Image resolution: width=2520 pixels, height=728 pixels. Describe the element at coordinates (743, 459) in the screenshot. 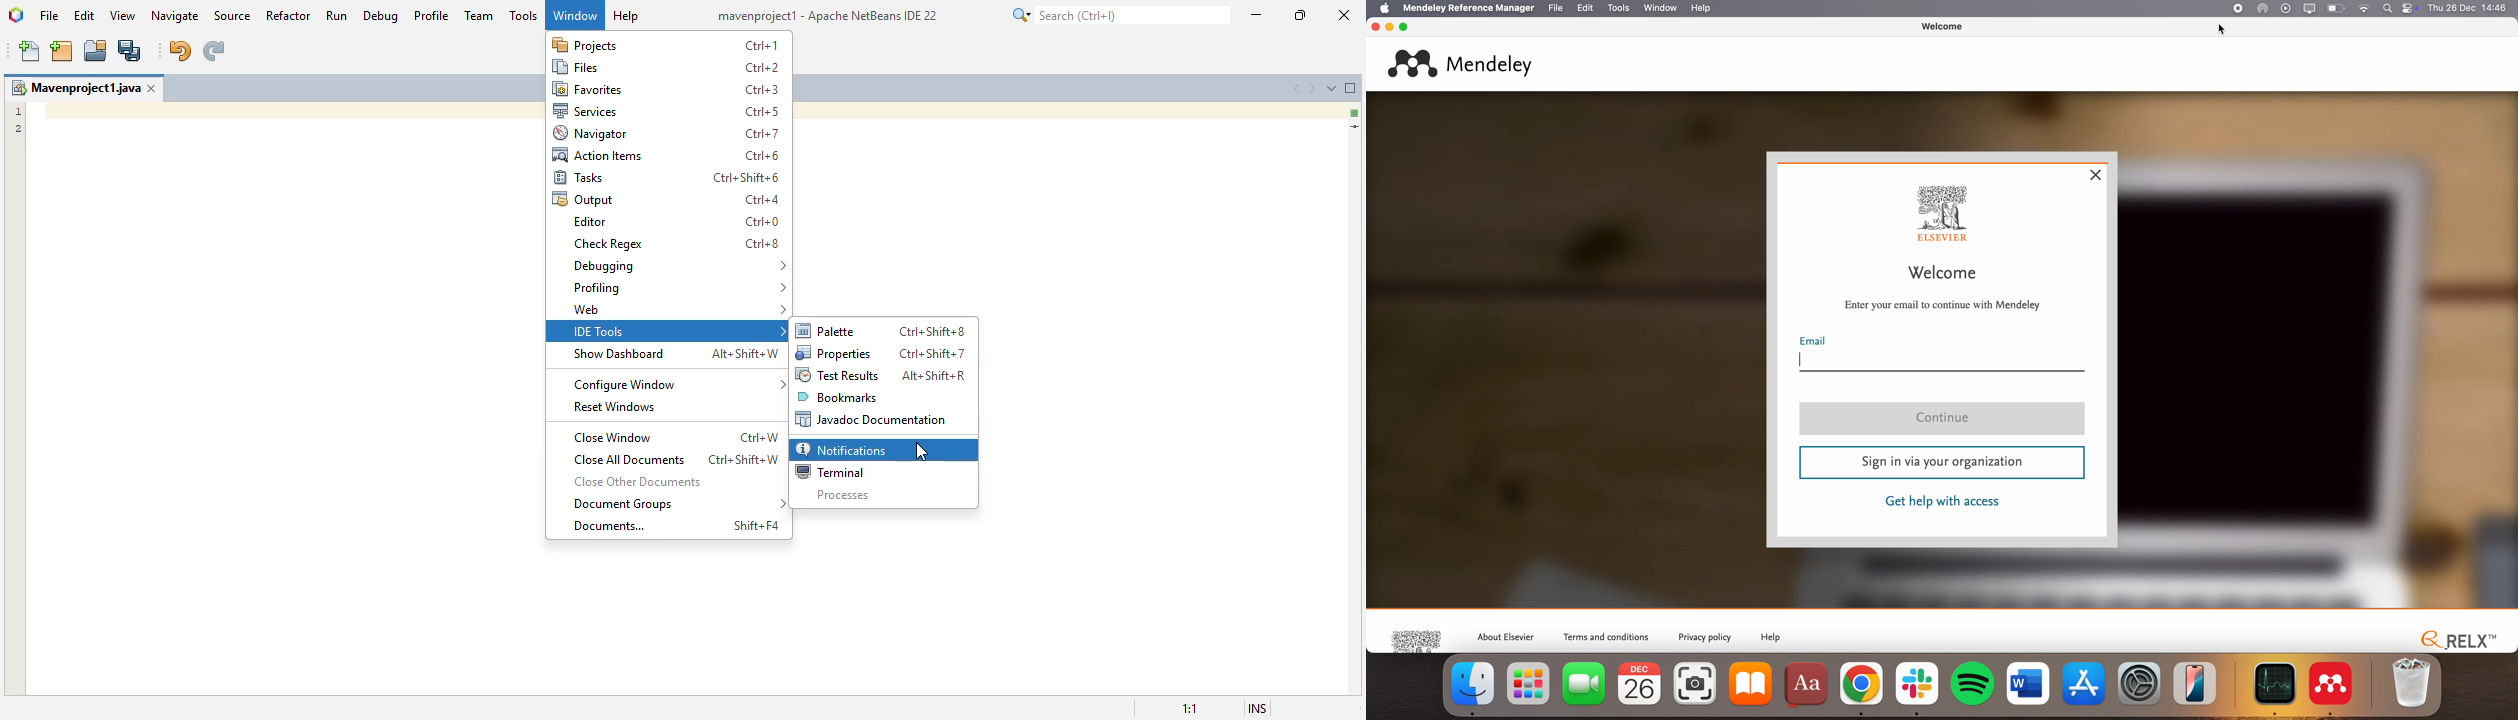

I see `shortcut for close all documents` at that location.